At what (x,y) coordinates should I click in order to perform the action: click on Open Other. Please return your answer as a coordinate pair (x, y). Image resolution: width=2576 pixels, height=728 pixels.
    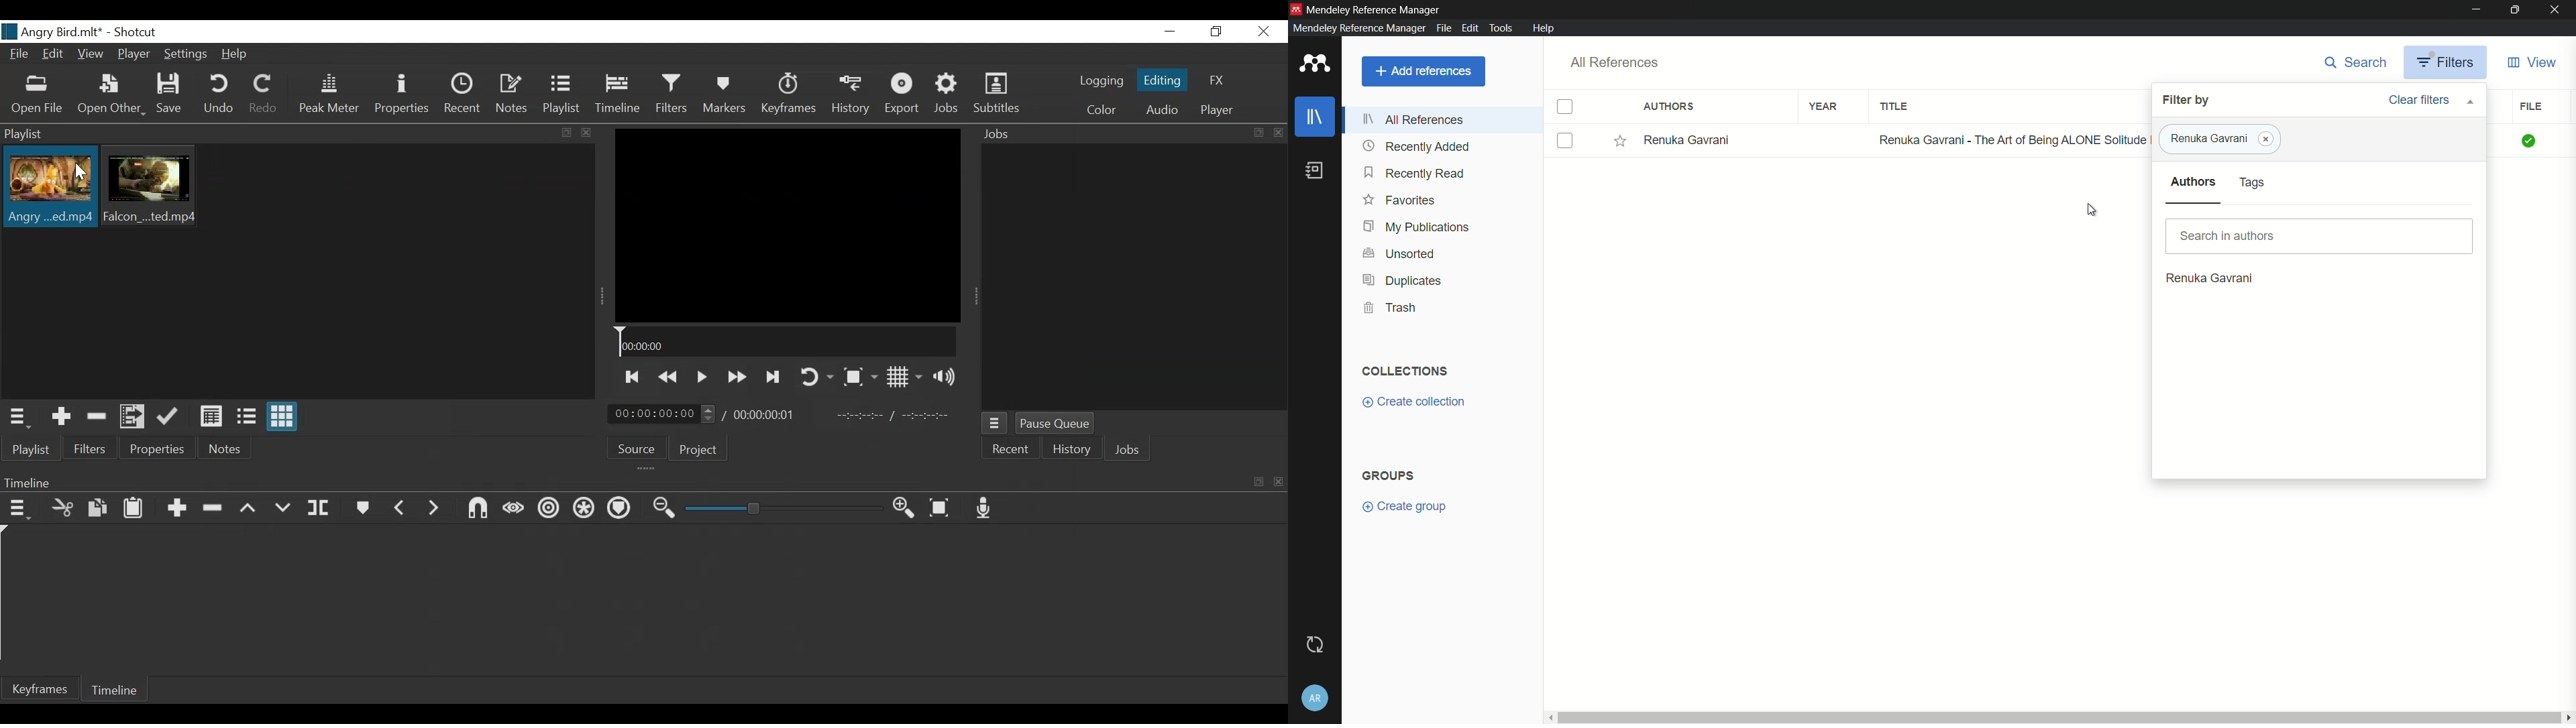
    Looking at the image, I should click on (111, 97).